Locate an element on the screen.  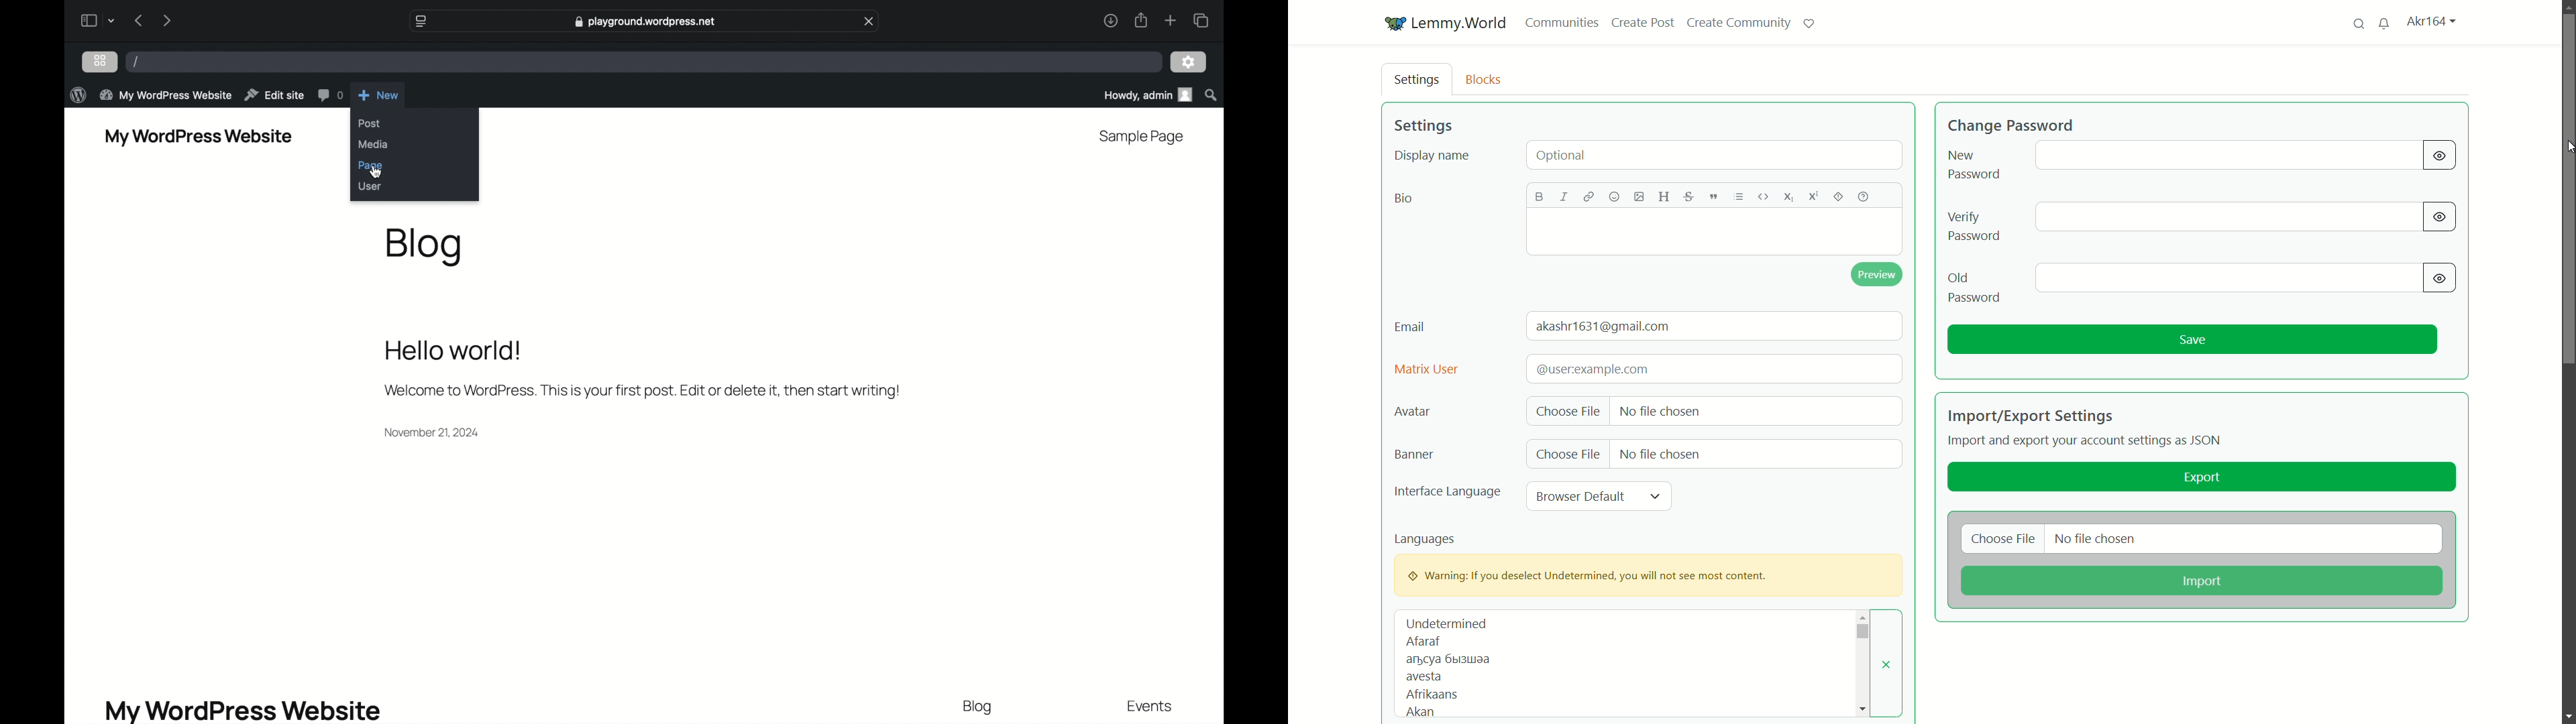
user mail is located at coordinates (1605, 327).